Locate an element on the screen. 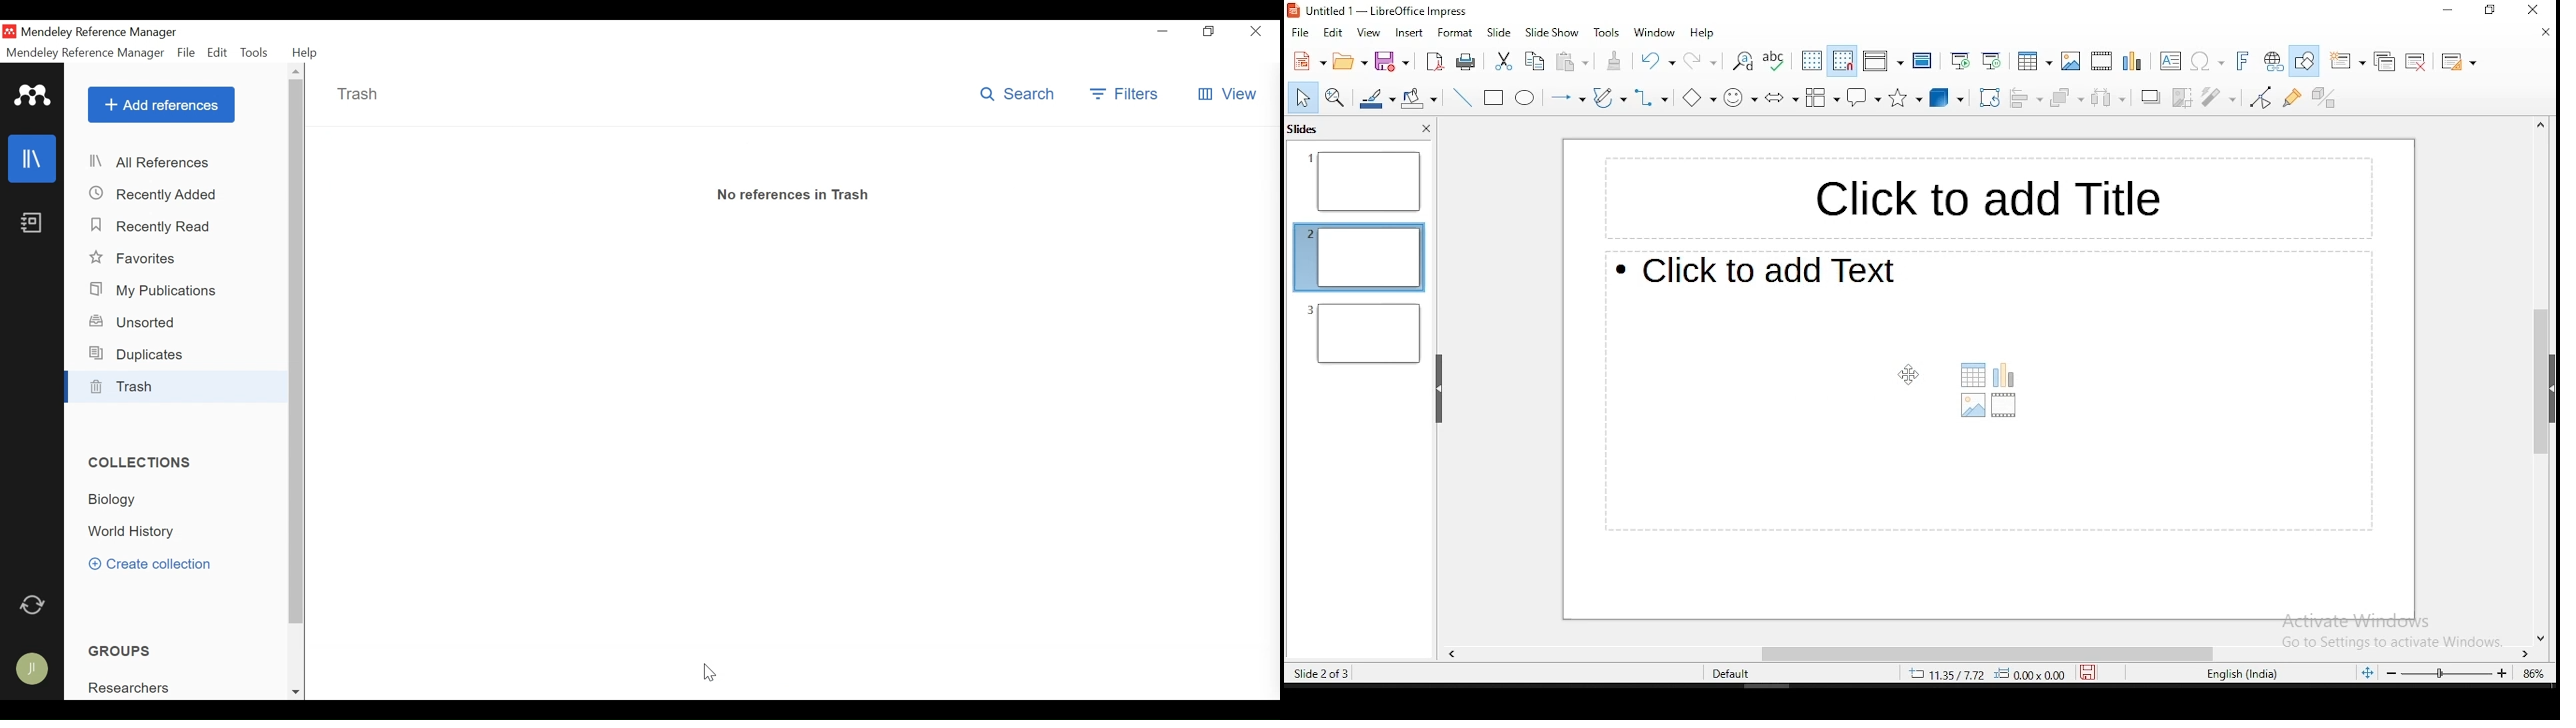 Image resolution: width=2576 pixels, height=728 pixels. 3D shapes is located at coordinates (1948, 99).